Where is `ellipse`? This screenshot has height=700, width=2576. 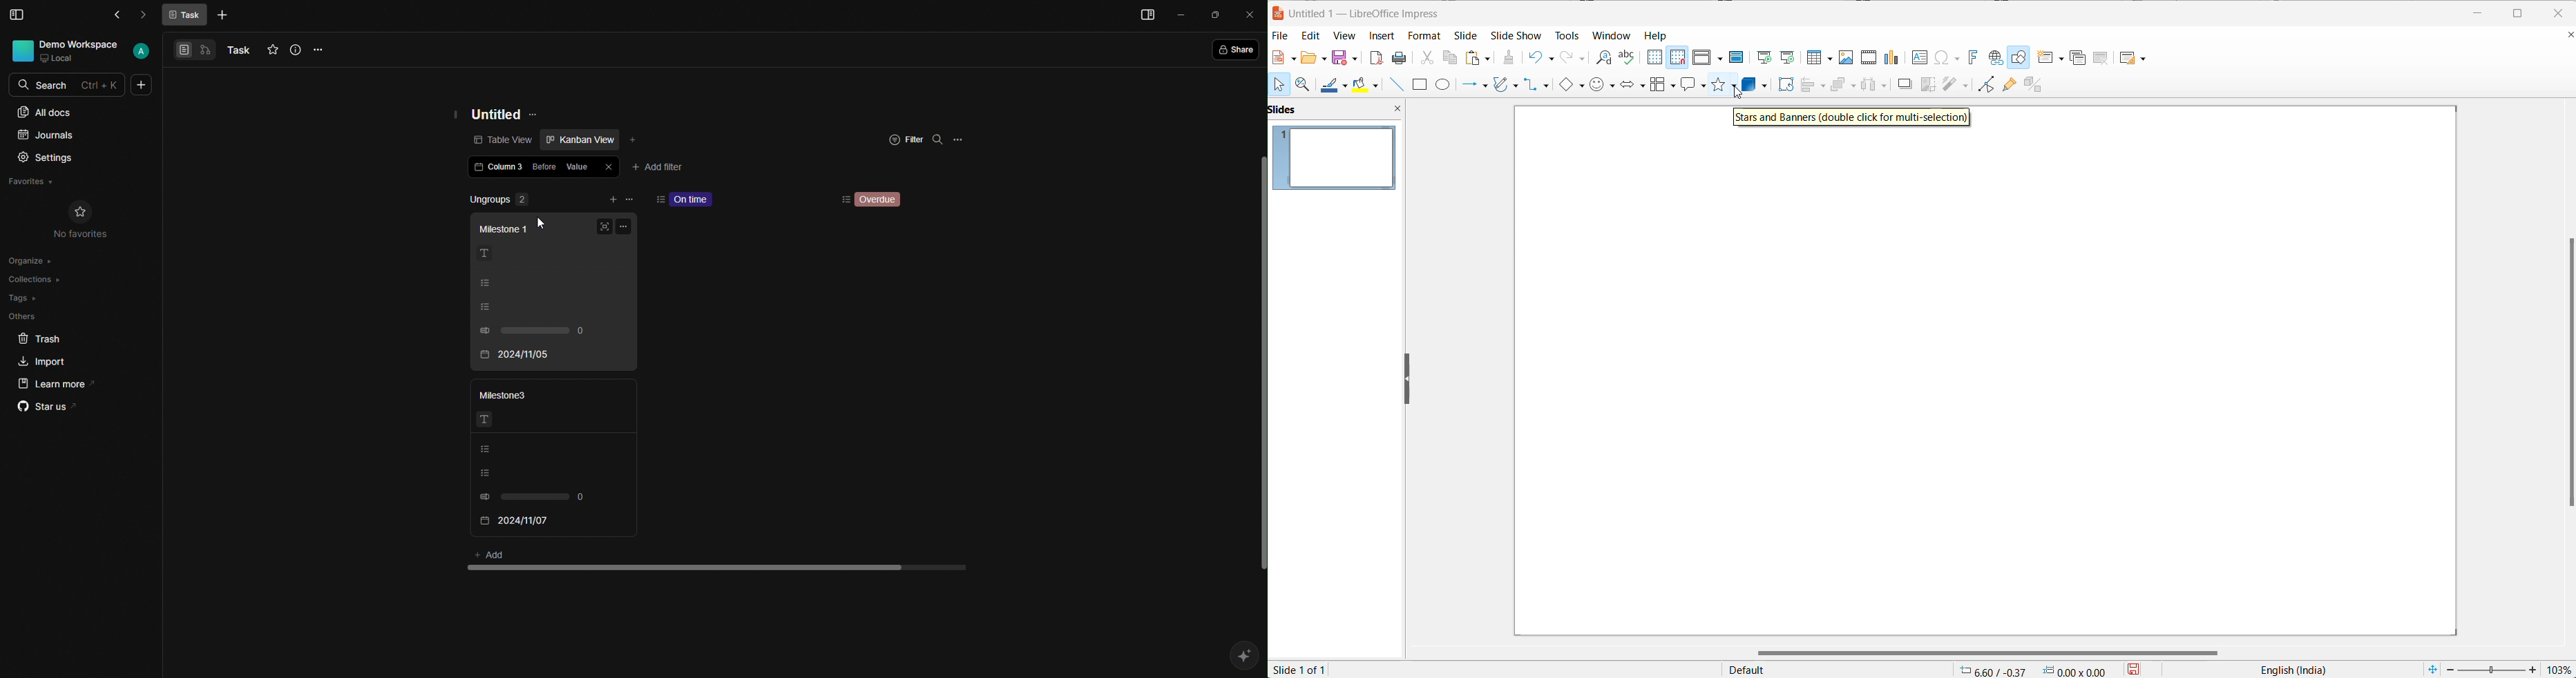
ellipse is located at coordinates (1446, 84).